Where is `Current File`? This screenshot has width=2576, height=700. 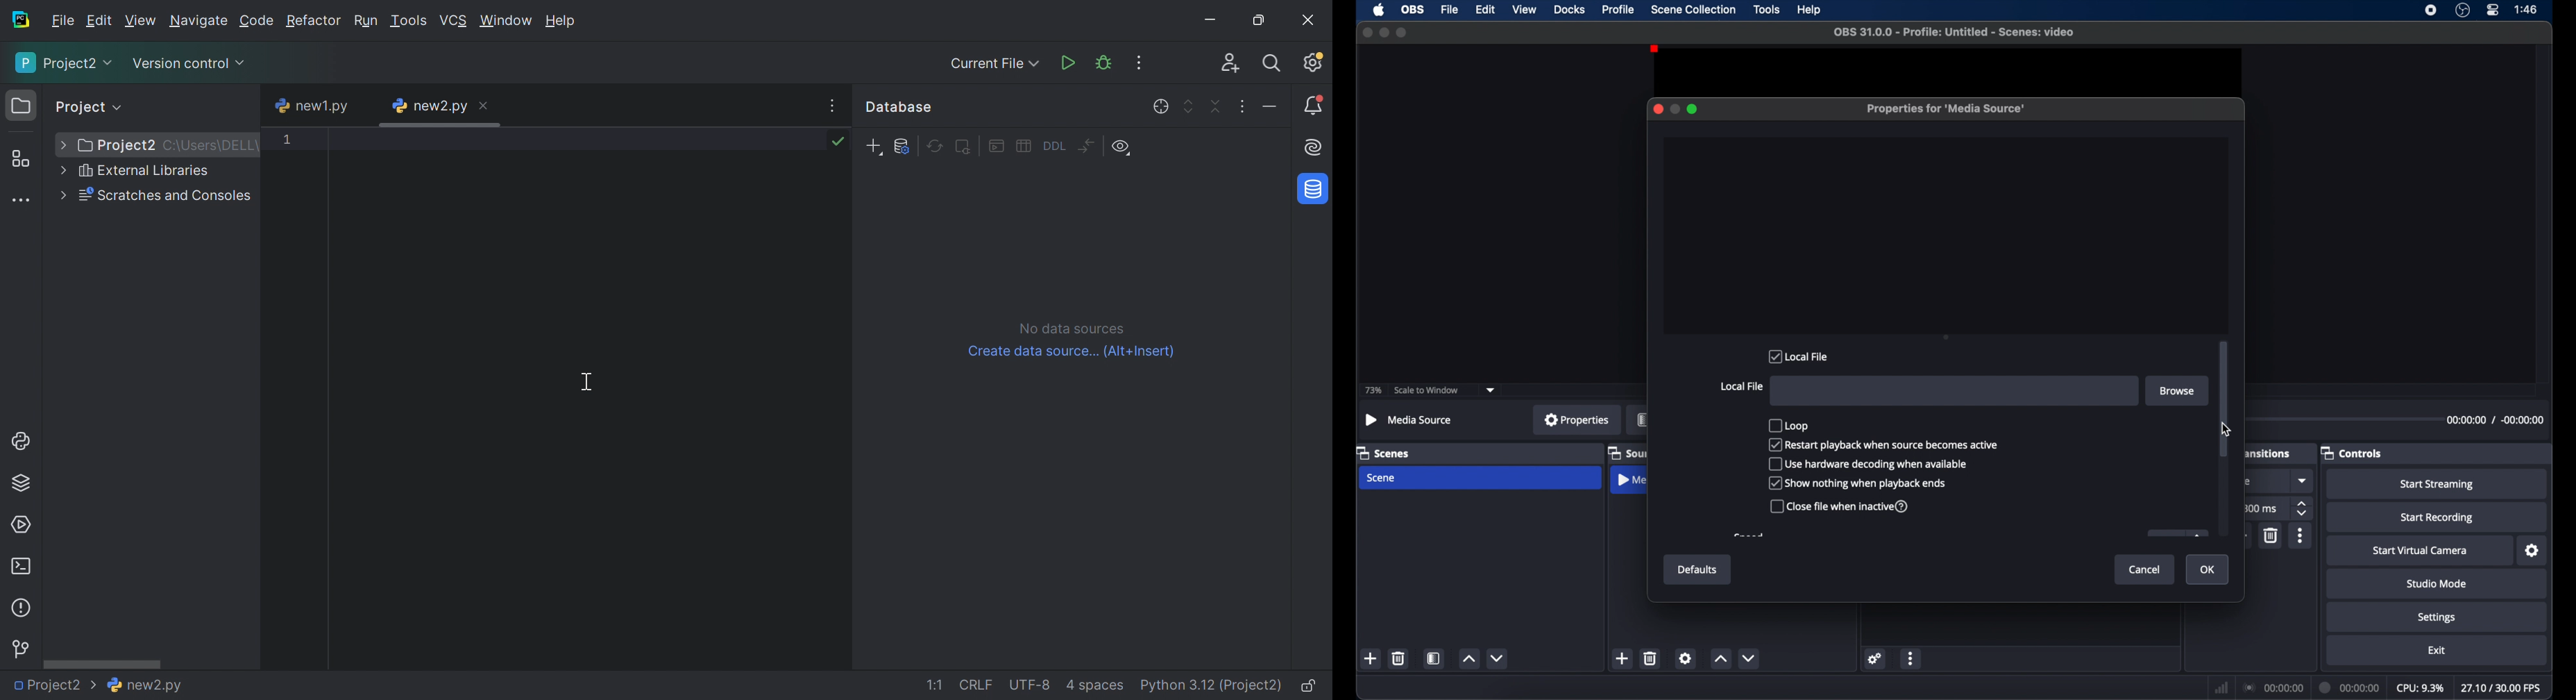
Current File is located at coordinates (994, 65).